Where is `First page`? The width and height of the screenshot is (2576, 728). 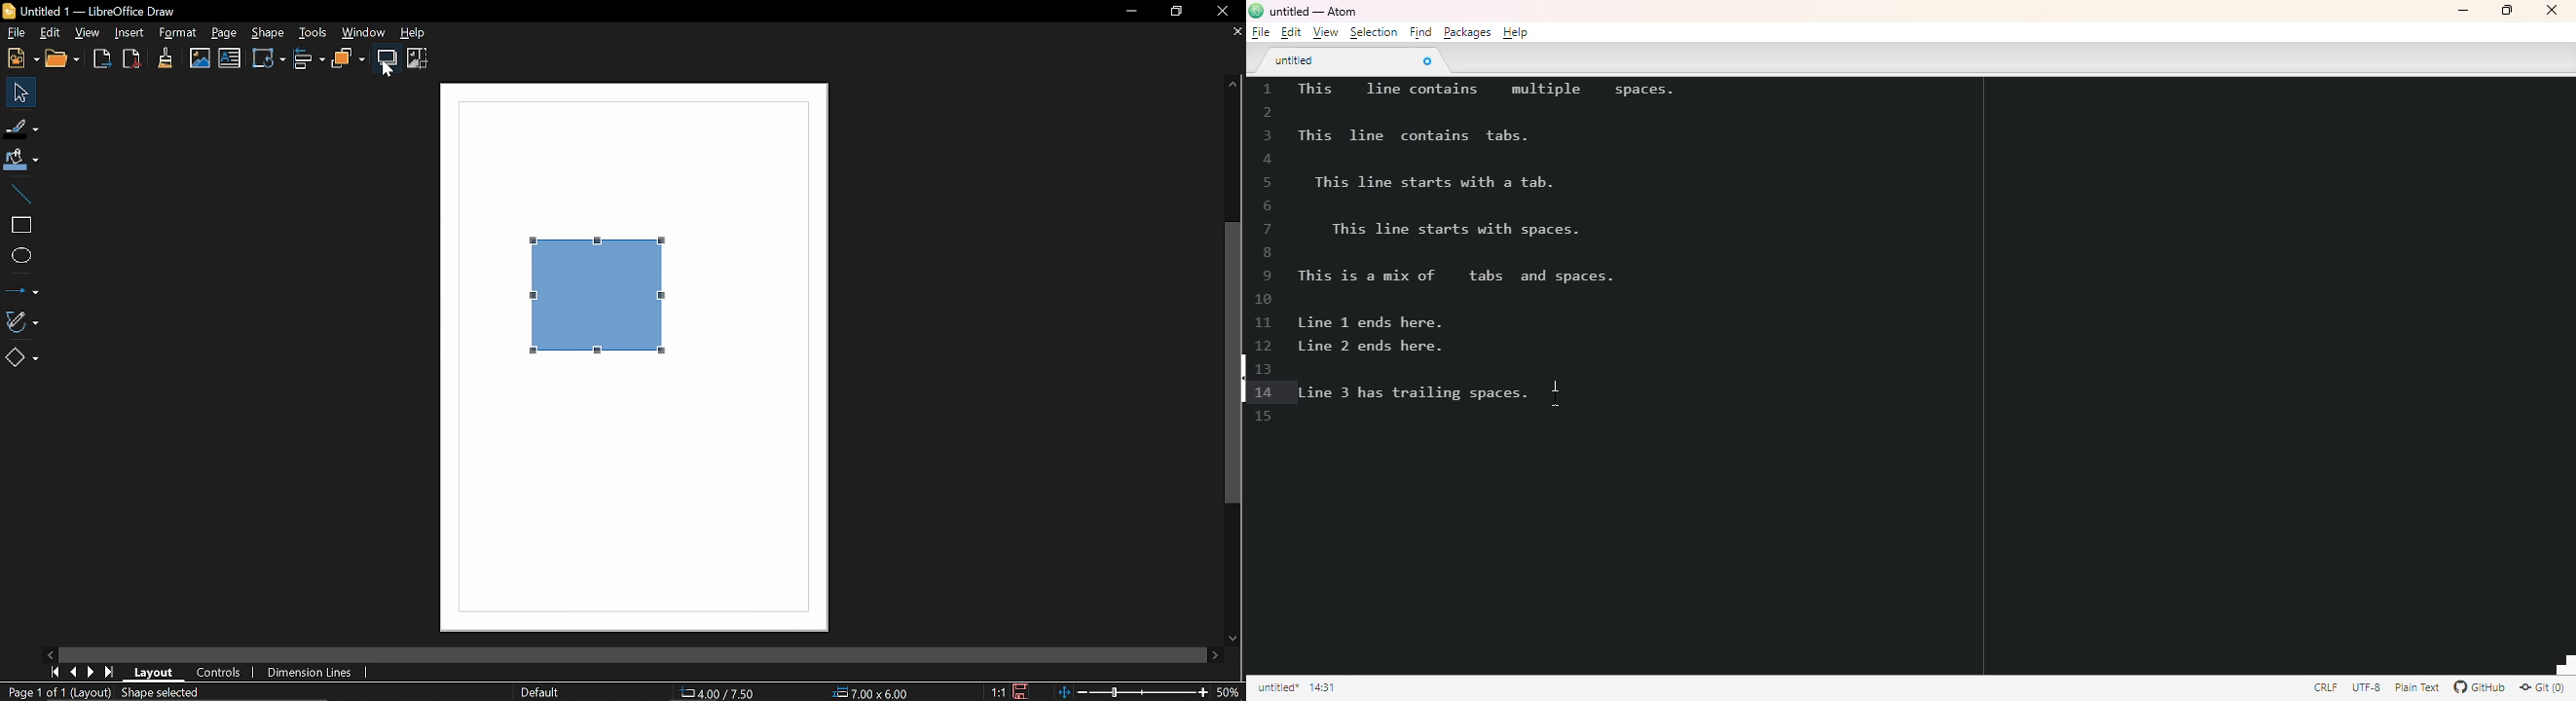 First page is located at coordinates (55, 673).